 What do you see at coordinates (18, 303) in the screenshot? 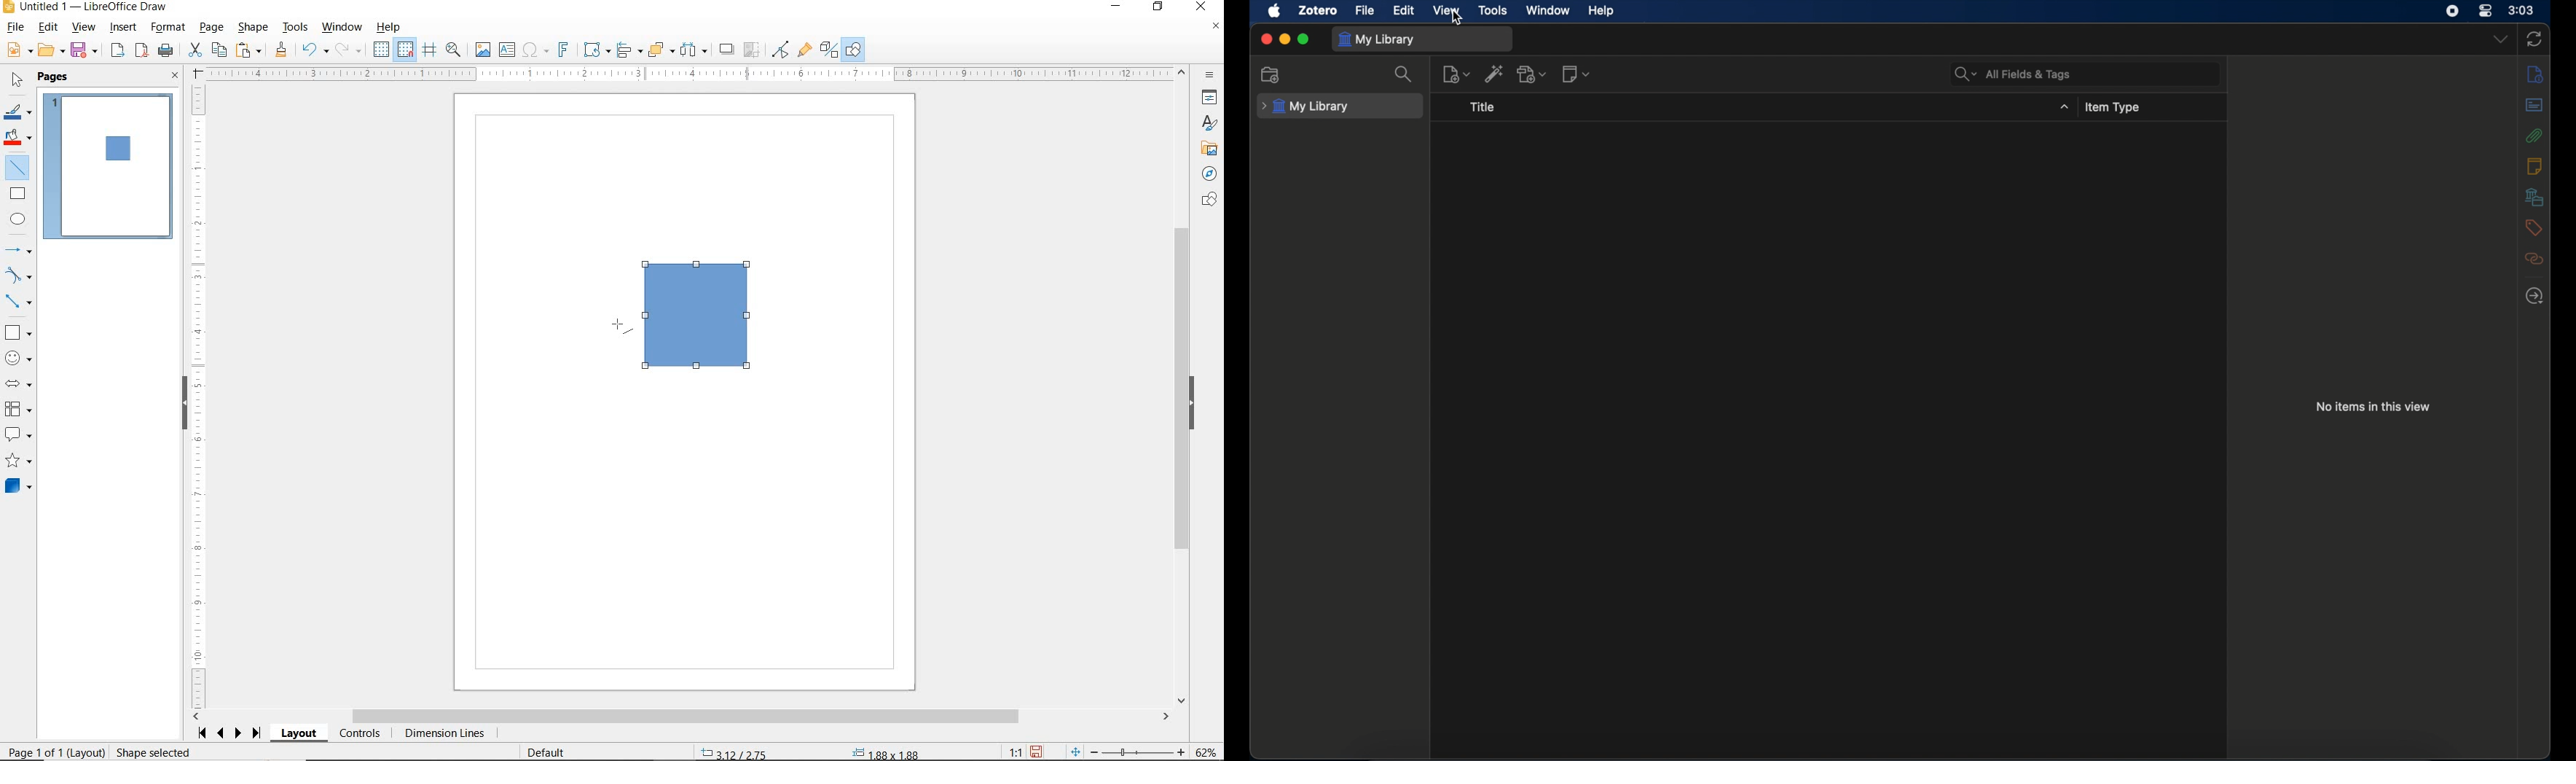
I see `CONNECTORS` at bounding box center [18, 303].